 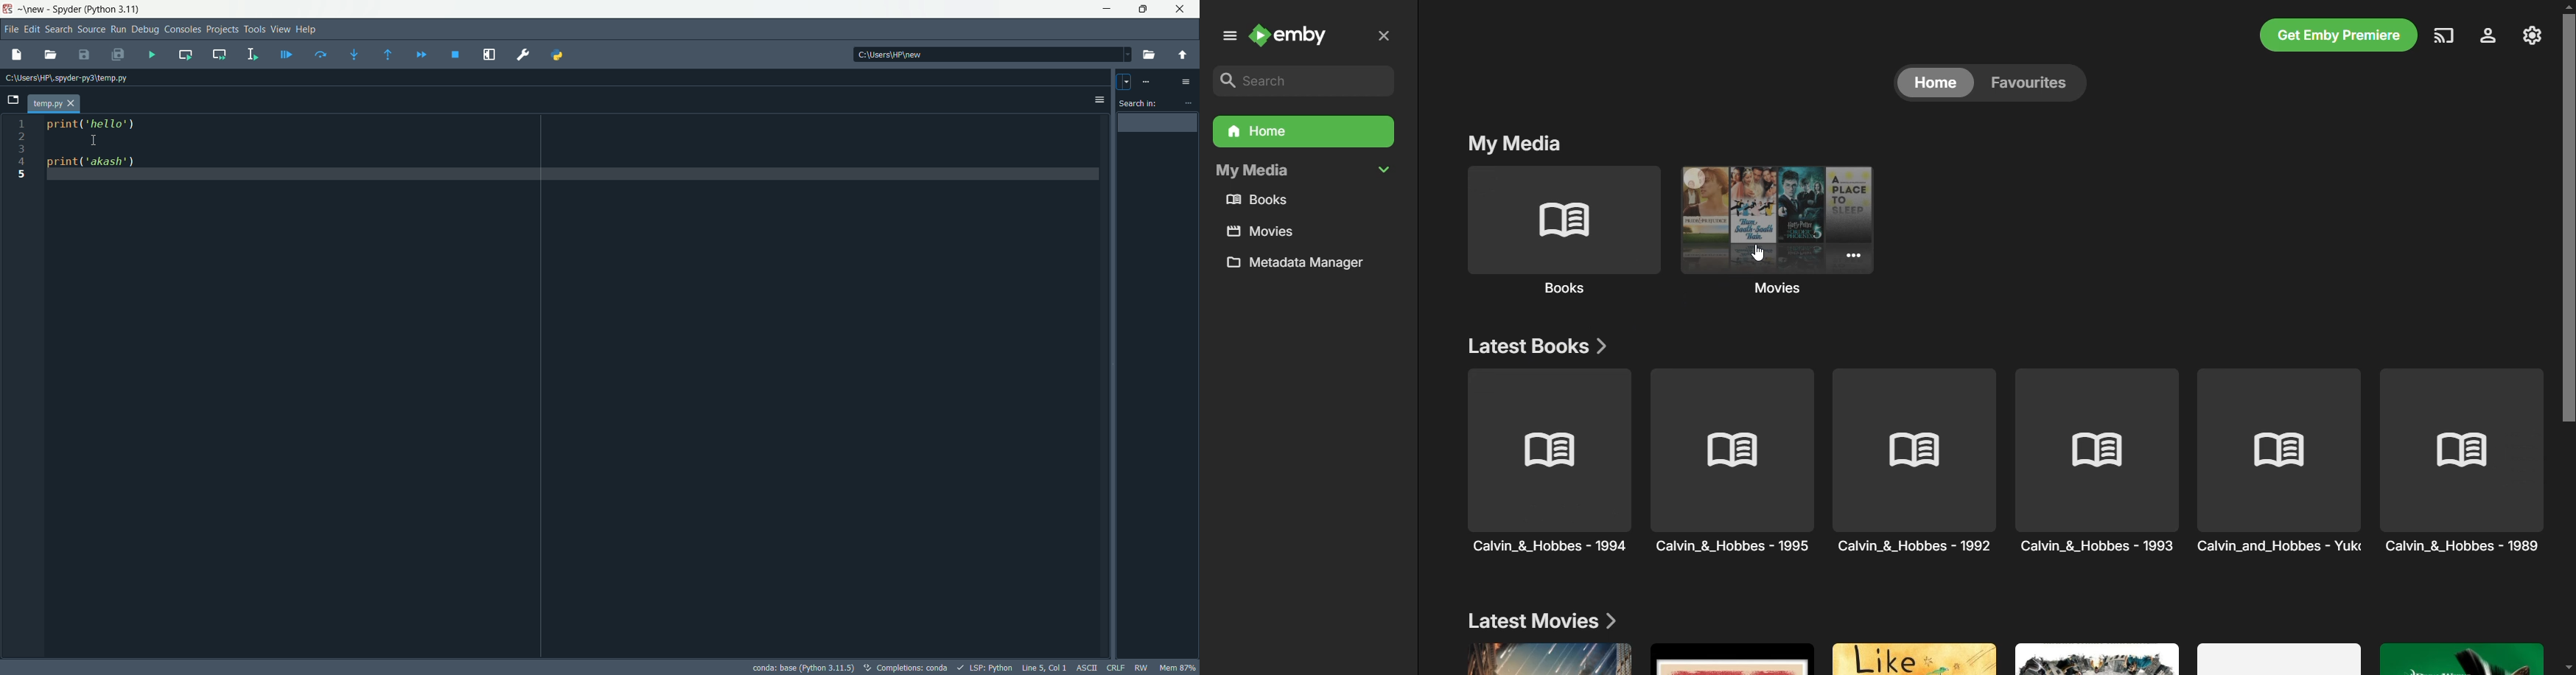 What do you see at coordinates (993, 54) in the screenshot?
I see `directory` at bounding box center [993, 54].